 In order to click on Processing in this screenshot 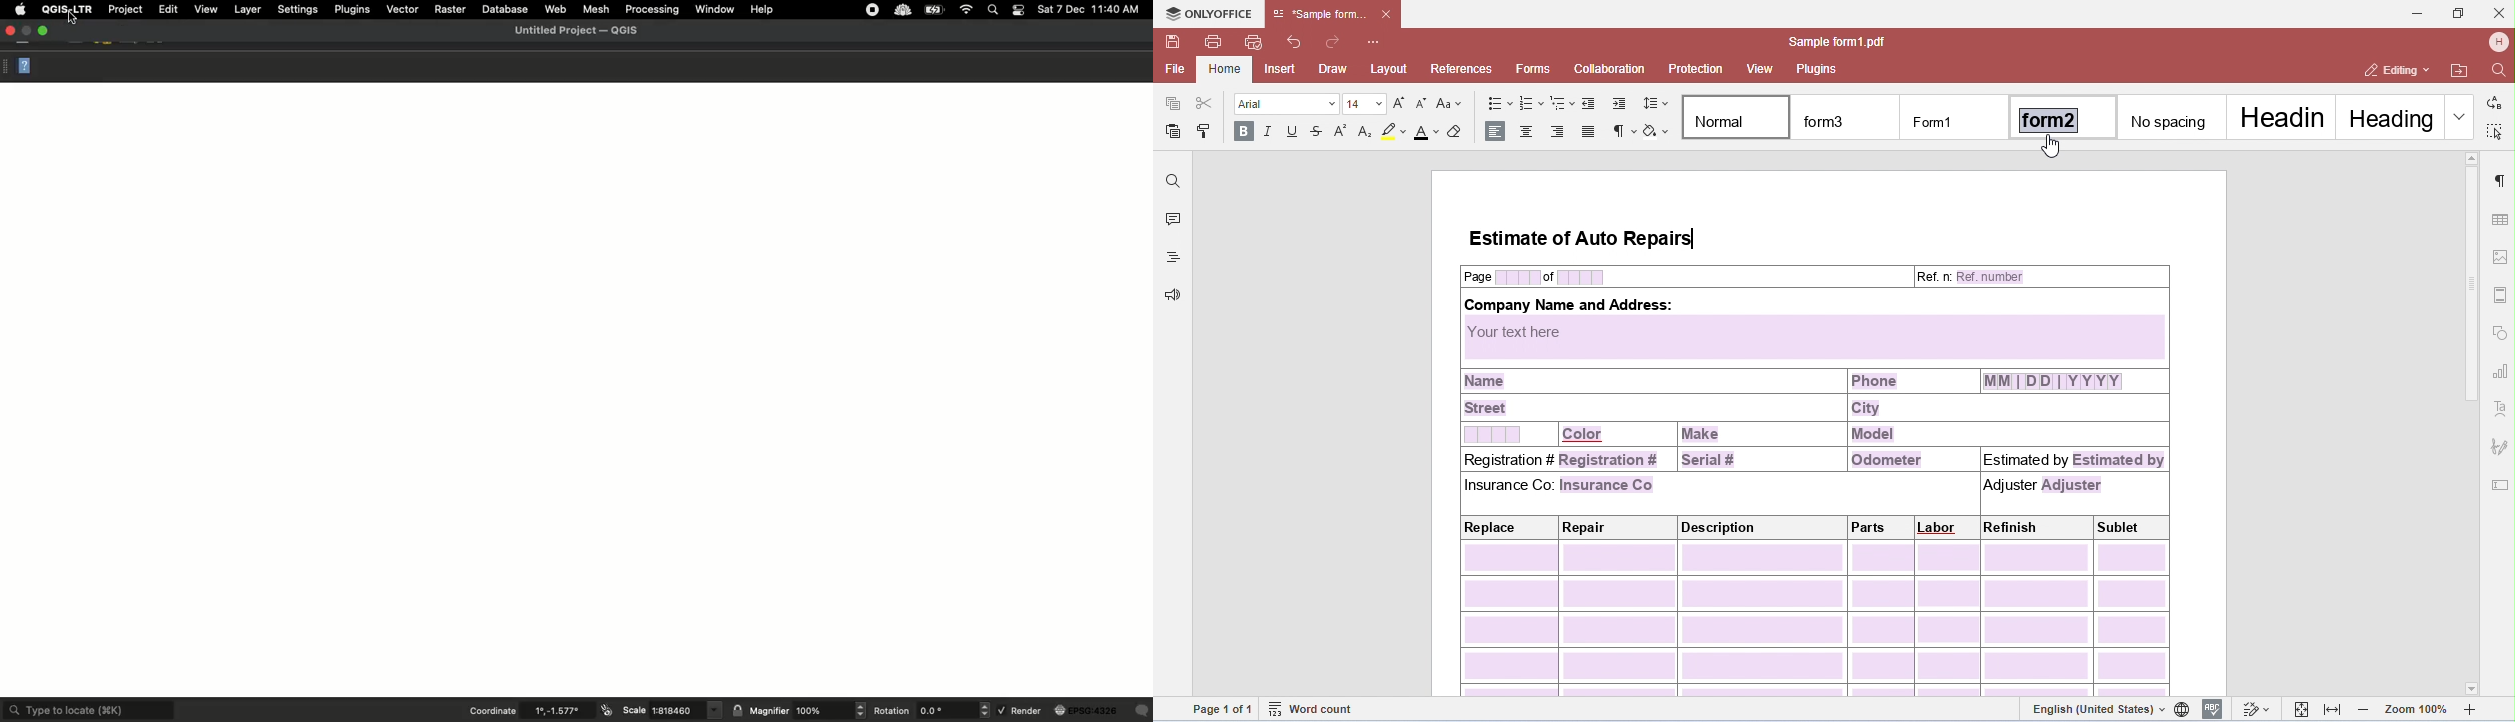, I will do `click(654, 10)`.